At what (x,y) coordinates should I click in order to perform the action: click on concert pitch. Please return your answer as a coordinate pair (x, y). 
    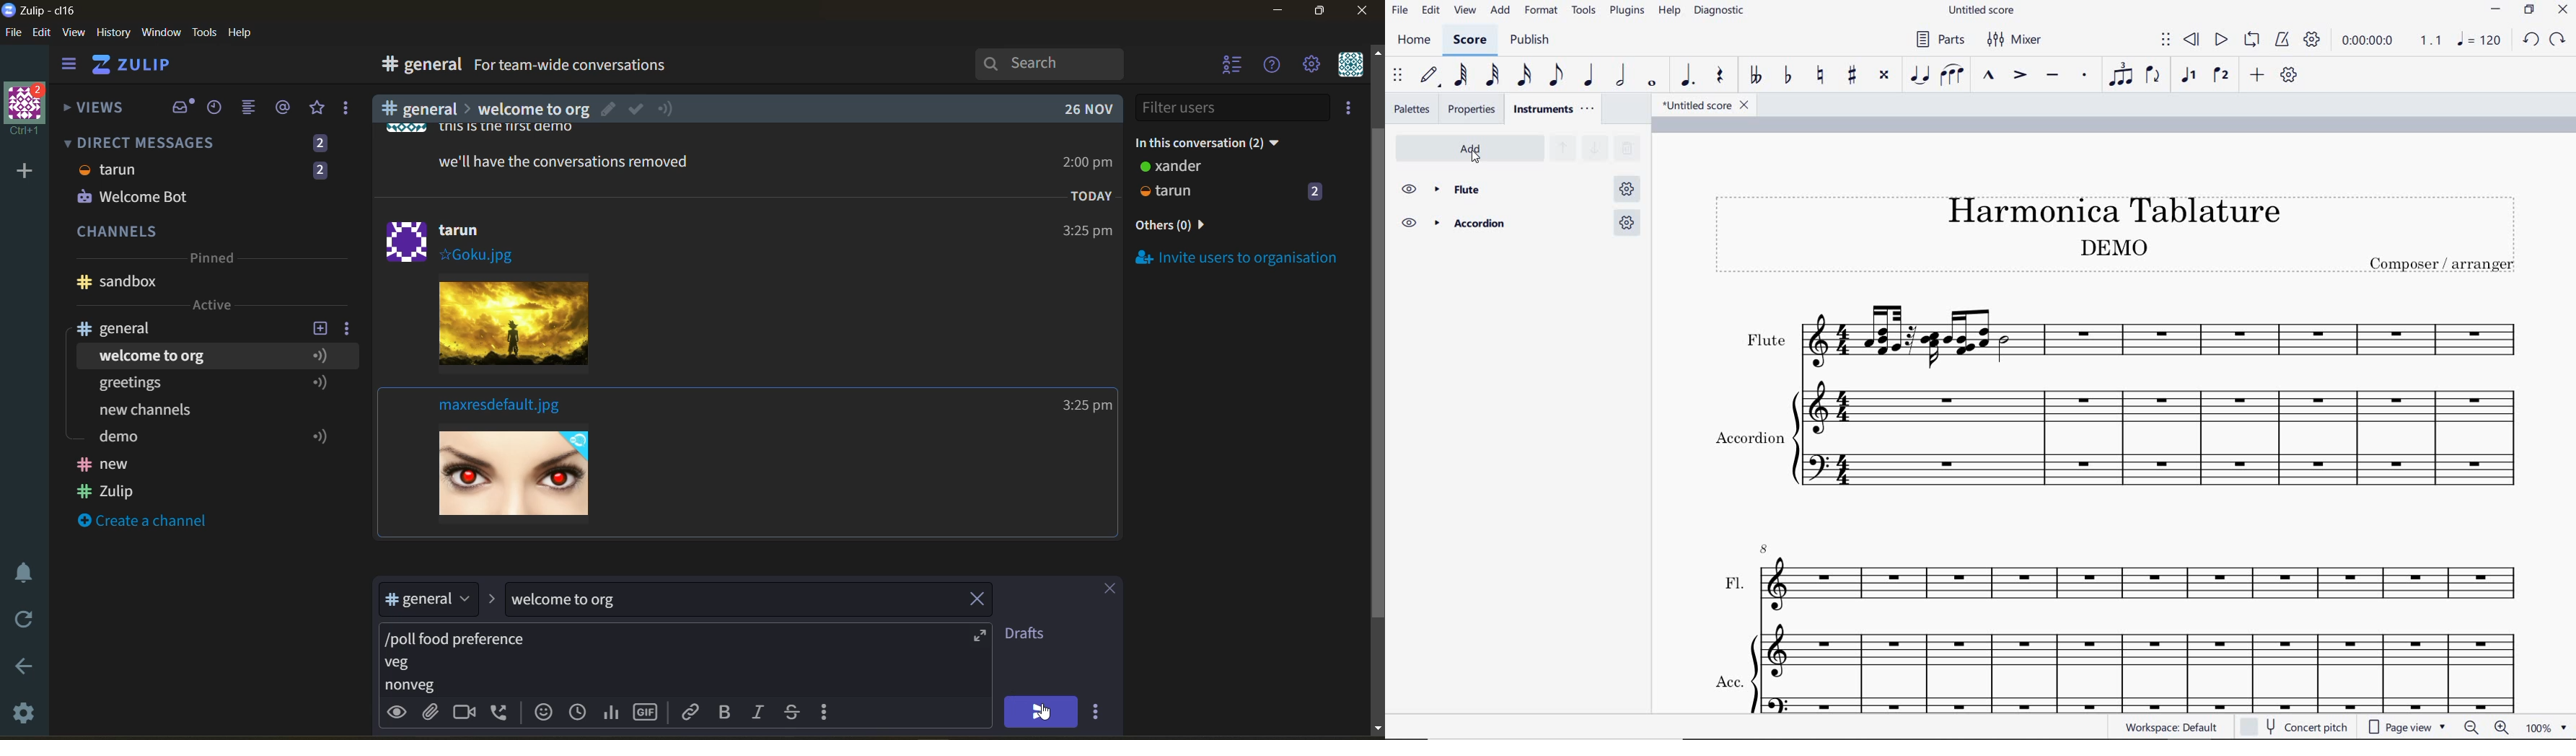
    Looking at the image, I should click on (2292, 727).